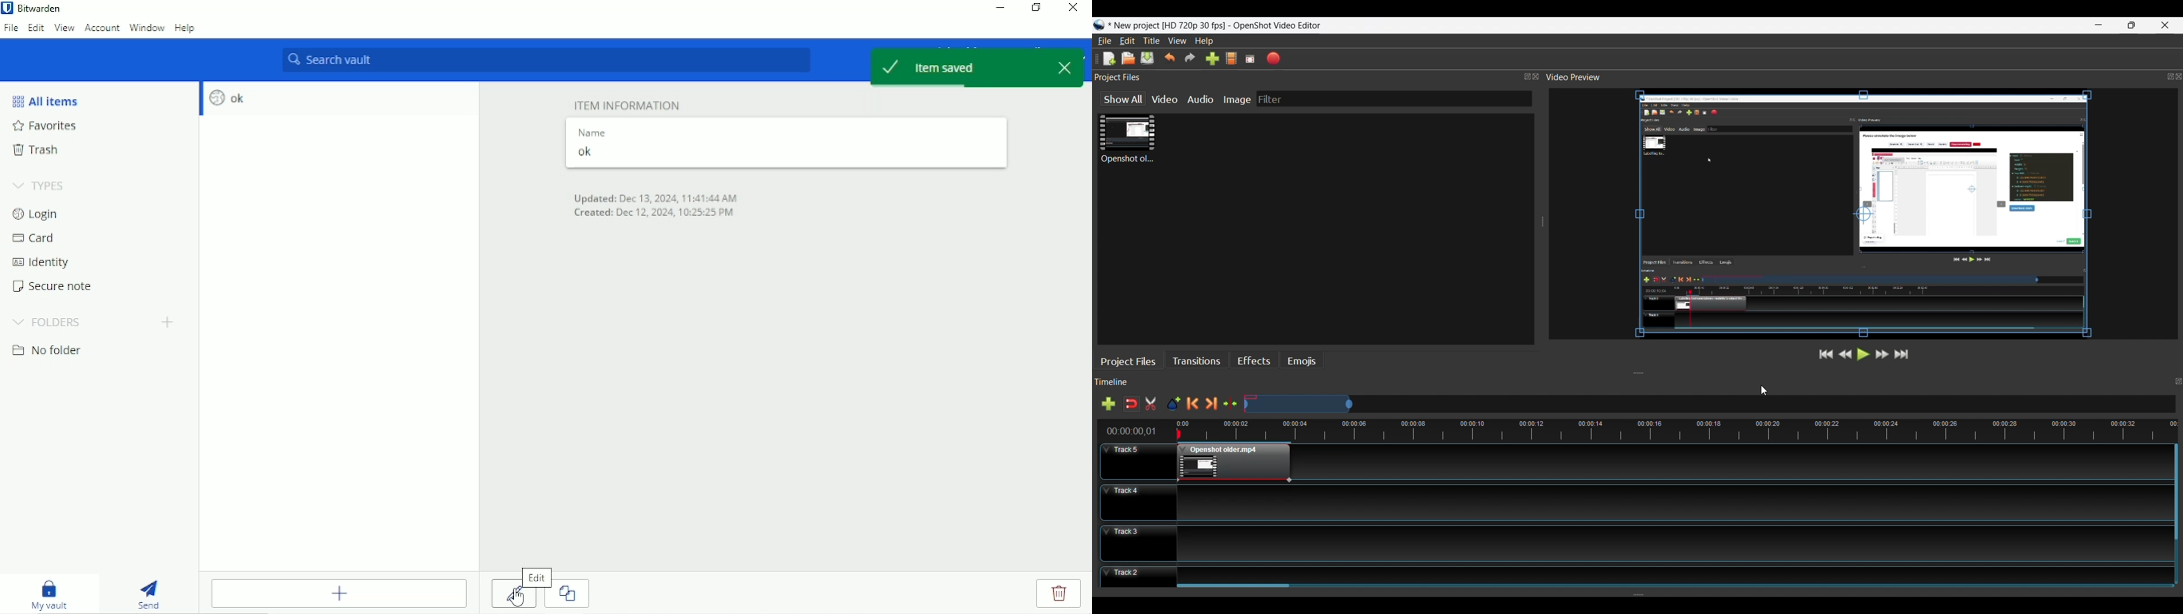 This screenshot has height=616, width=2184. What do you see at coordinates (1210, 404) in the screenshot?
I see `Next Marker` at bounding box center [1210, 404].